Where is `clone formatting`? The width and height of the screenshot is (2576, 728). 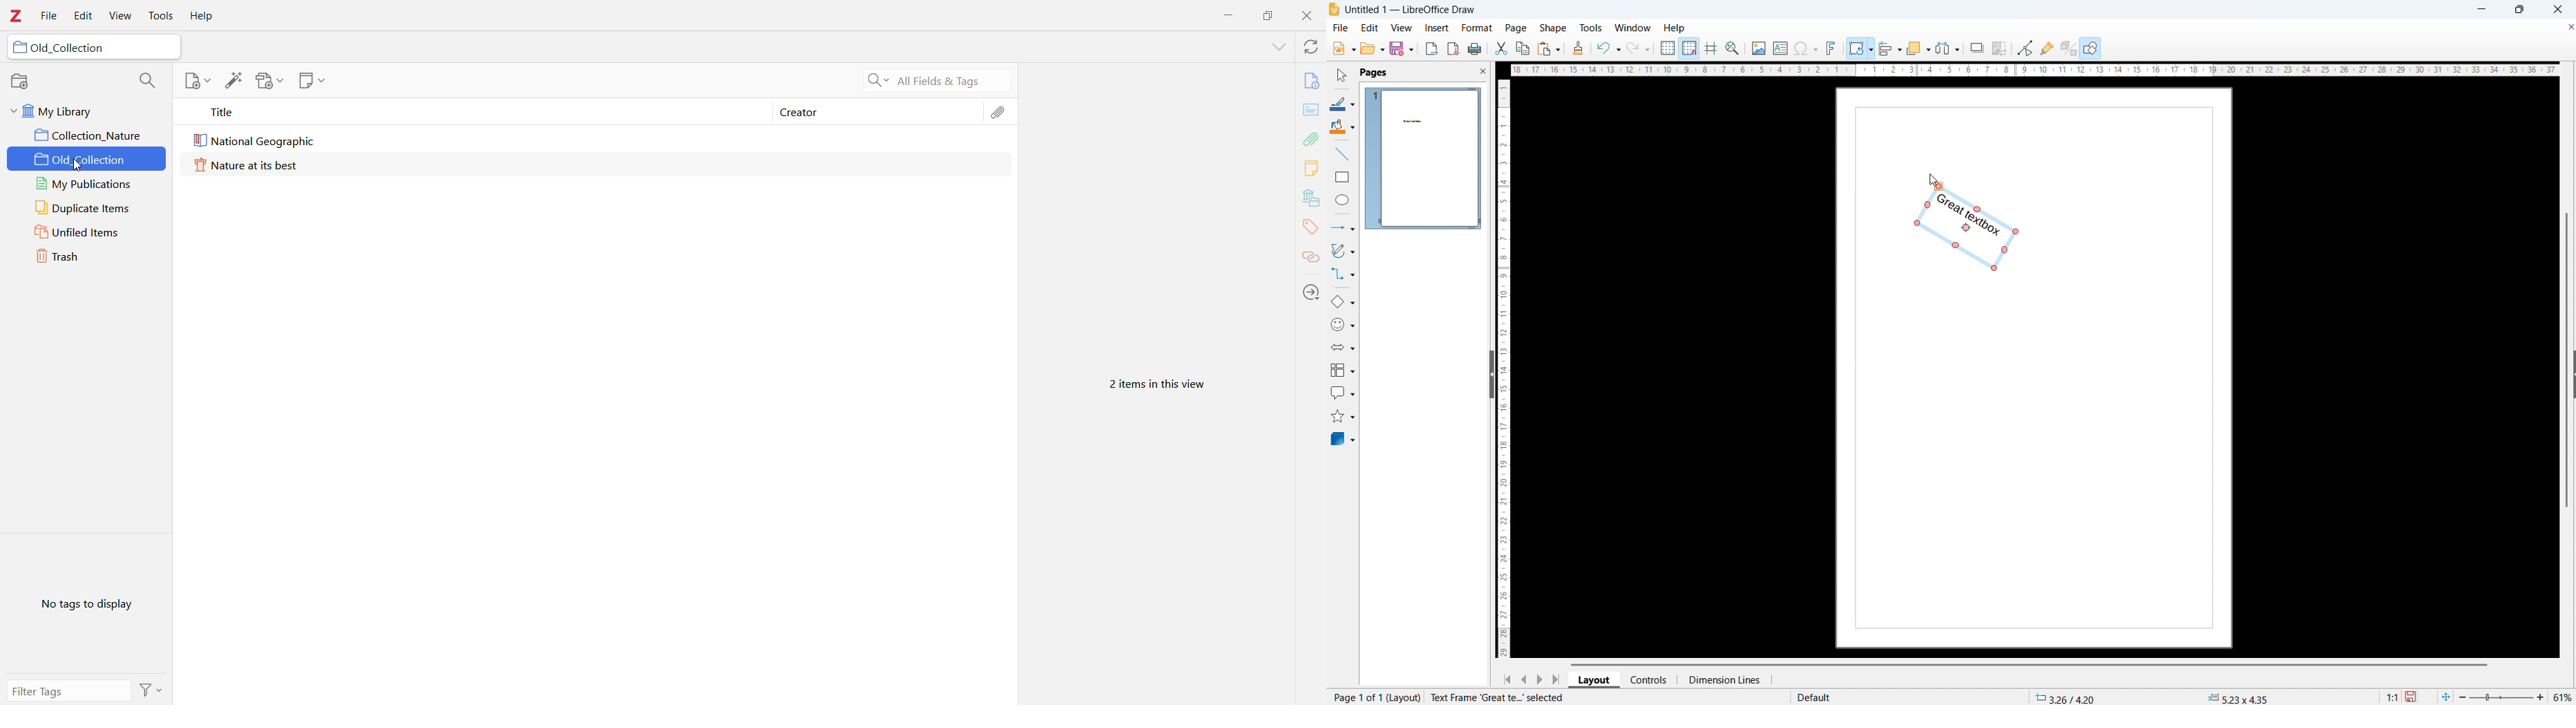
clone formatting is located at coordinates (1578, 48).